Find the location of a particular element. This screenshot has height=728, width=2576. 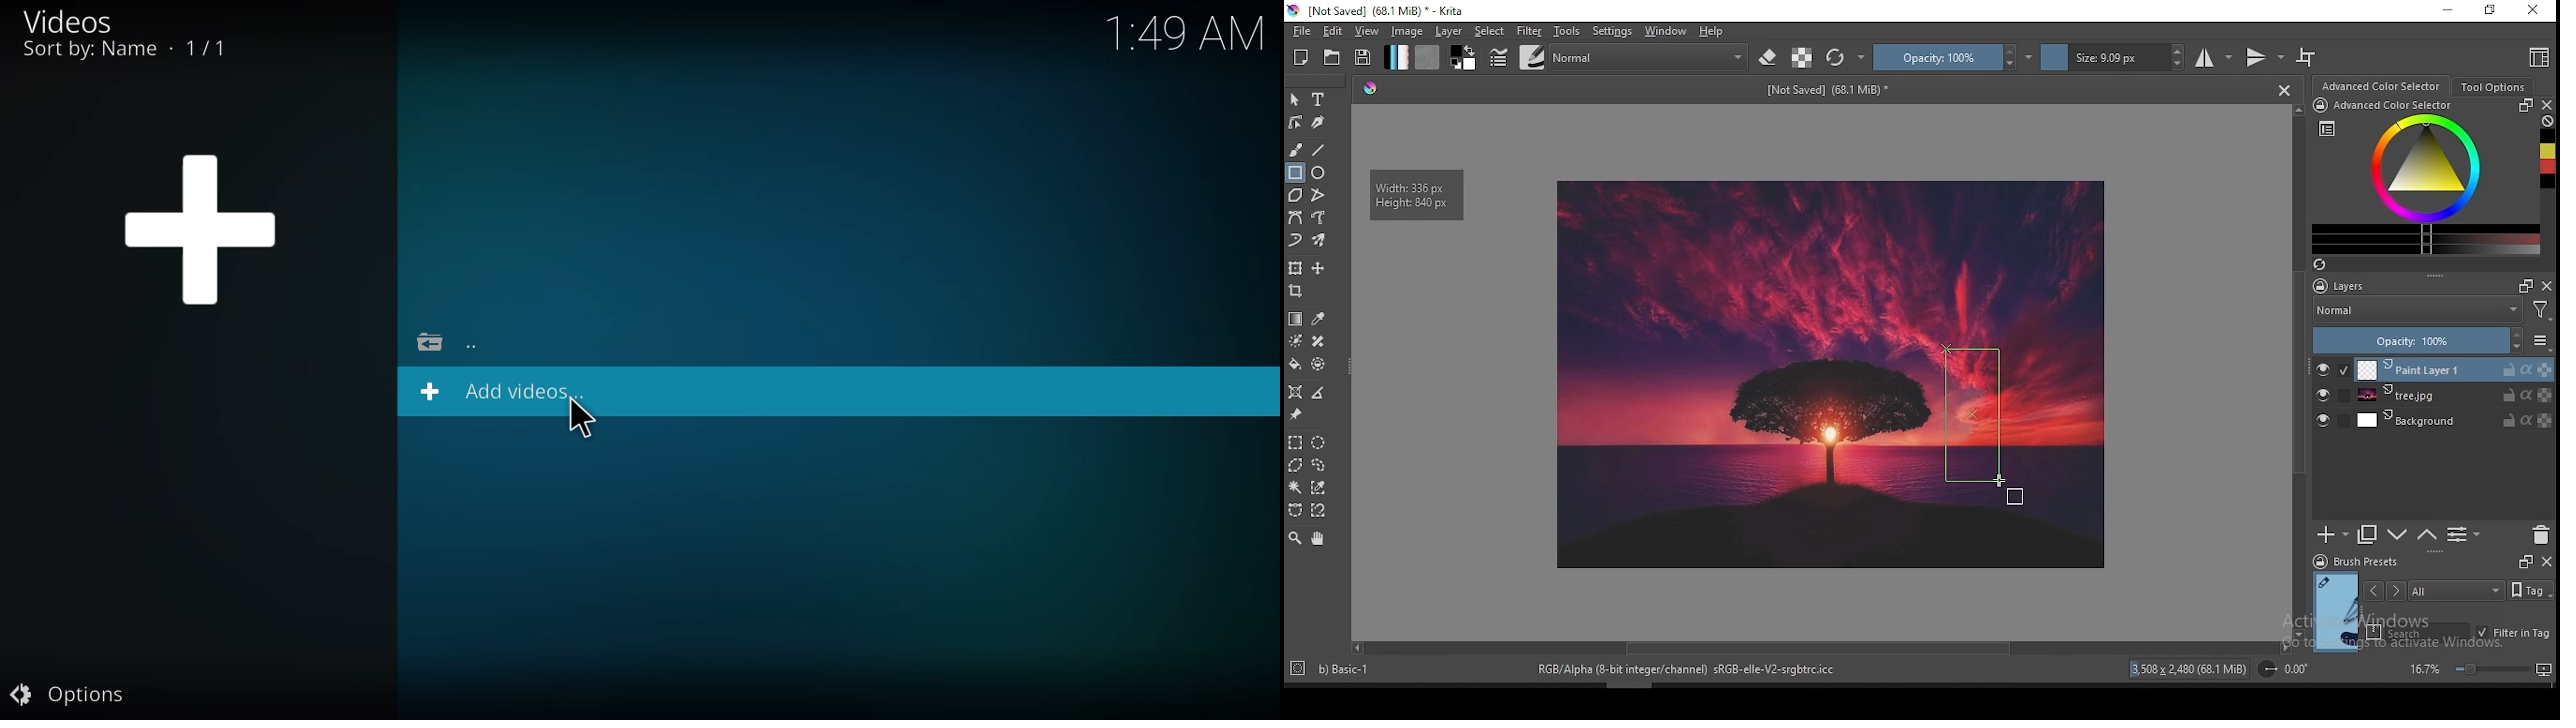

pattern fill is located at coordinates (1428, 58).